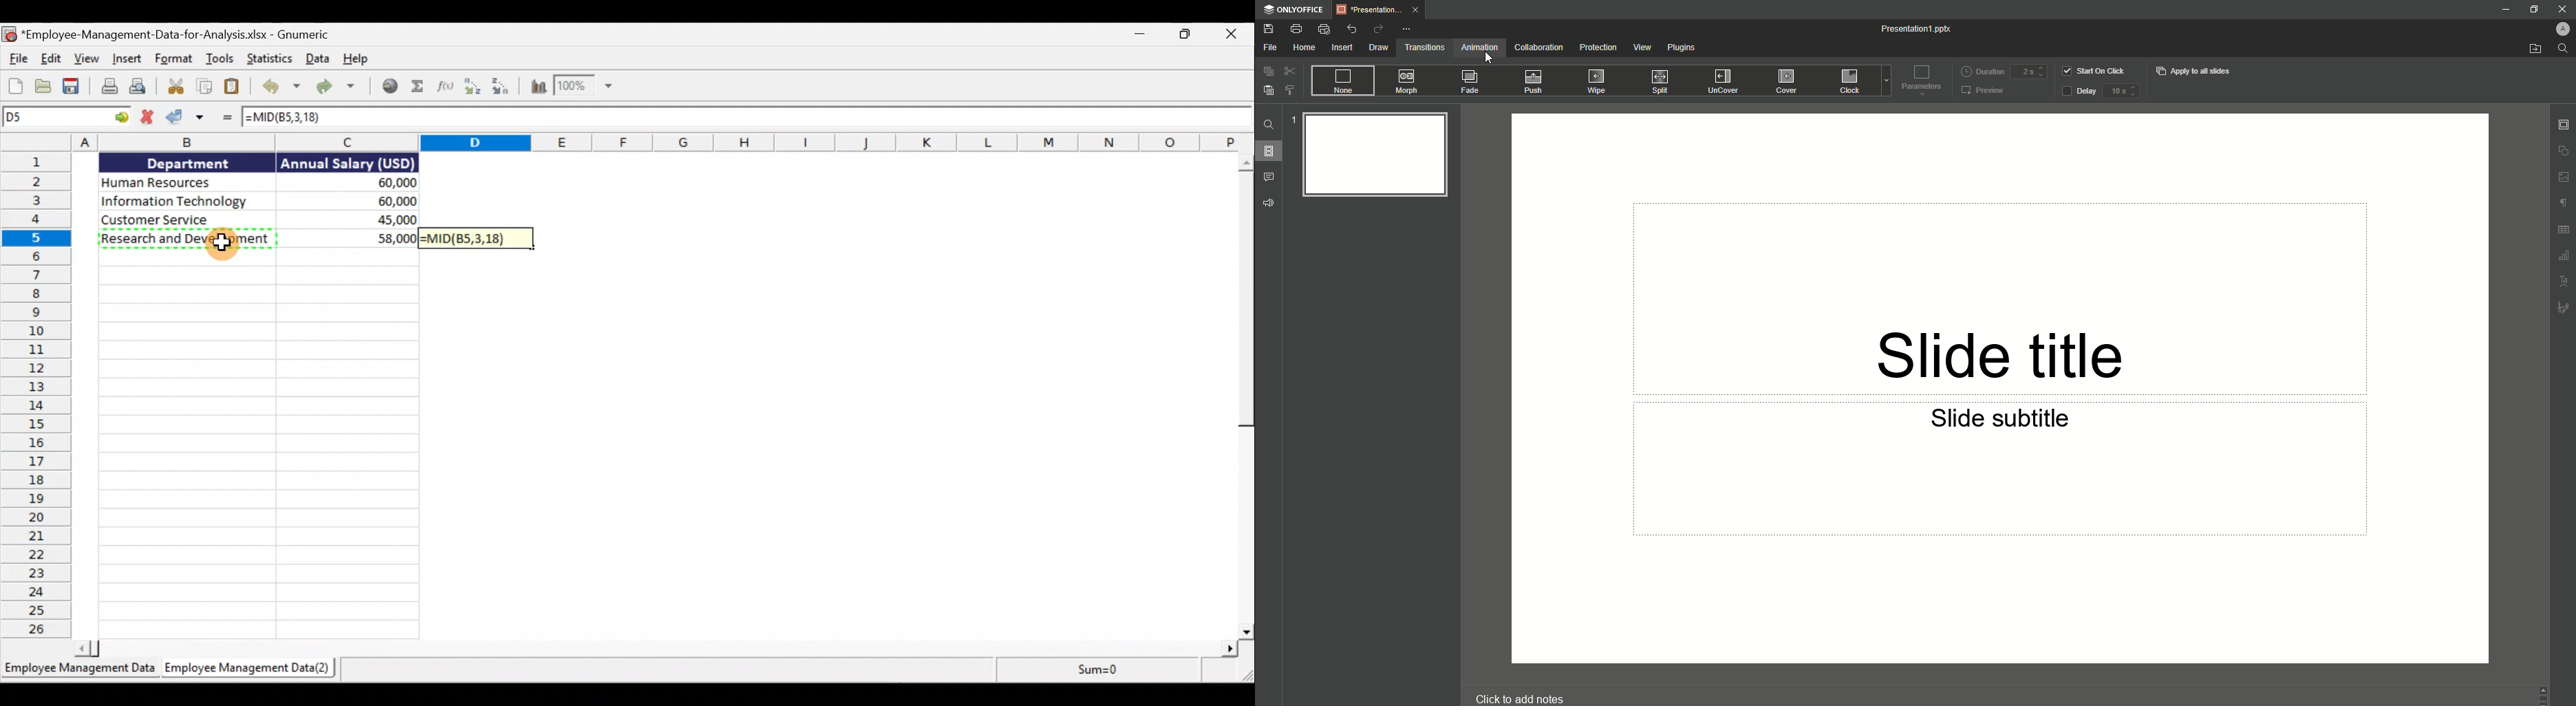 The height and width of the screenshot is (728, 2576). What do you see at coordinates (1405, 29) in the screenshot?
I see `More Options` at bounding box center [1405, 29].